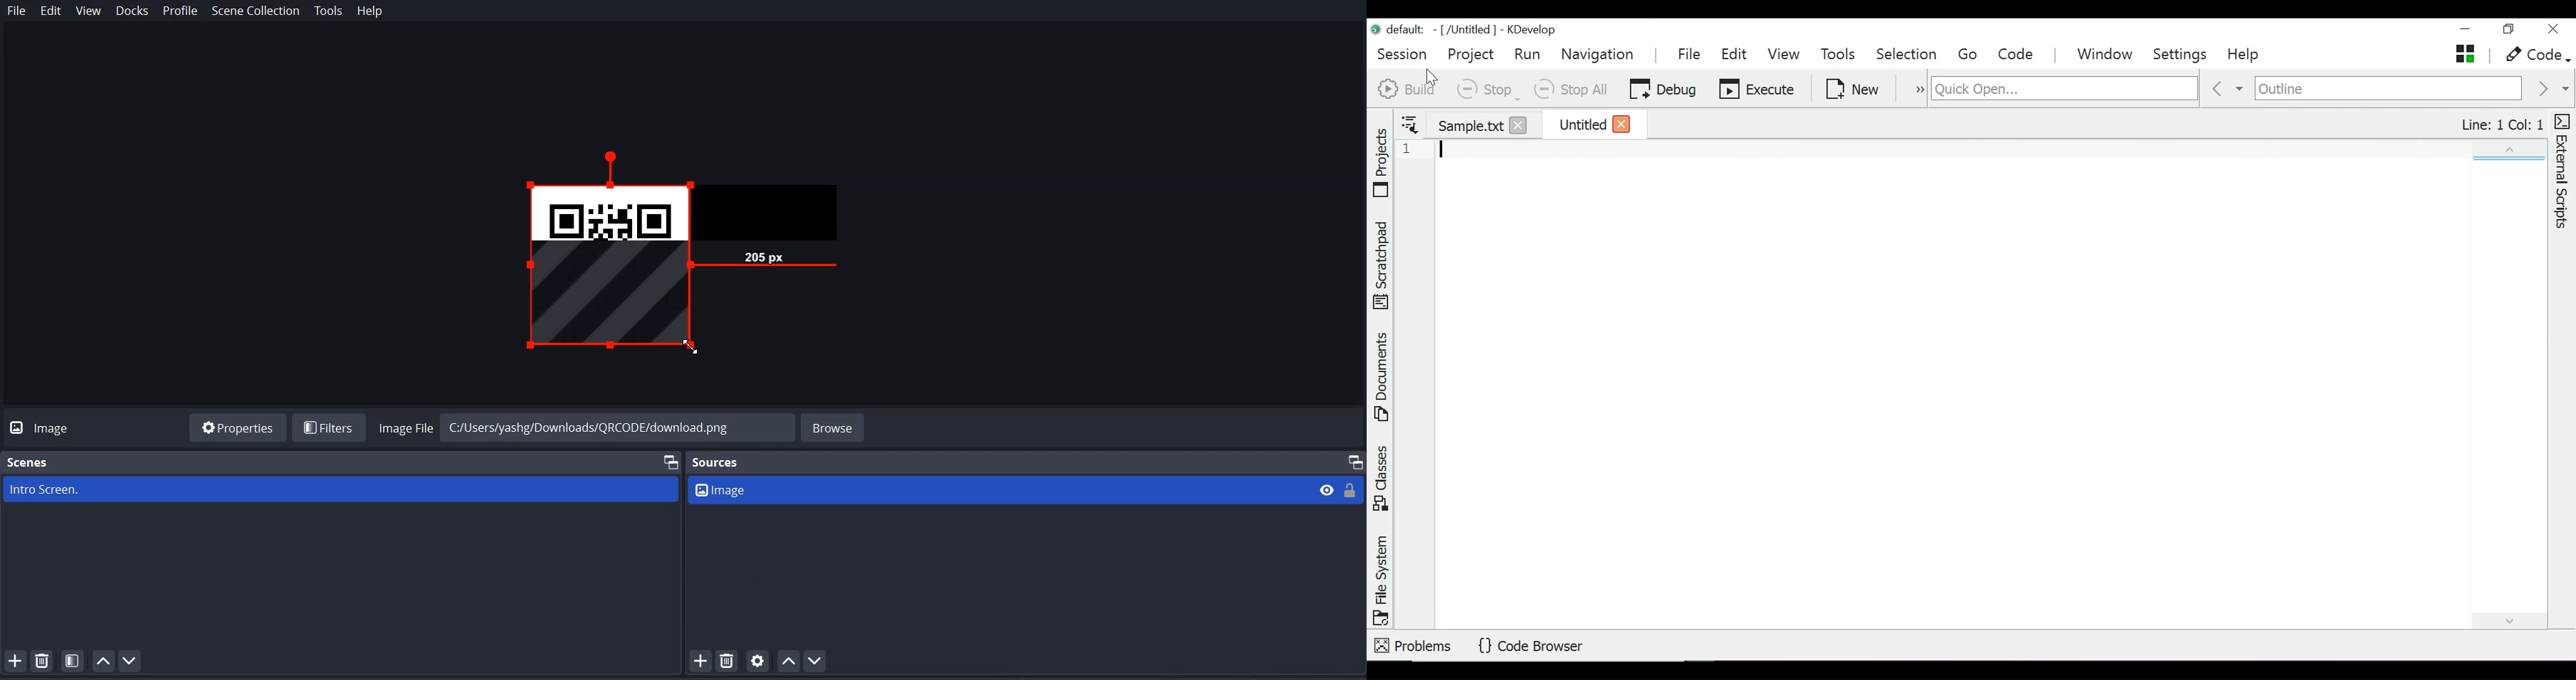  What do you see at coordinates (328, 427) in the screenshot?
I see `Filters` at bounding box center [328, 427].